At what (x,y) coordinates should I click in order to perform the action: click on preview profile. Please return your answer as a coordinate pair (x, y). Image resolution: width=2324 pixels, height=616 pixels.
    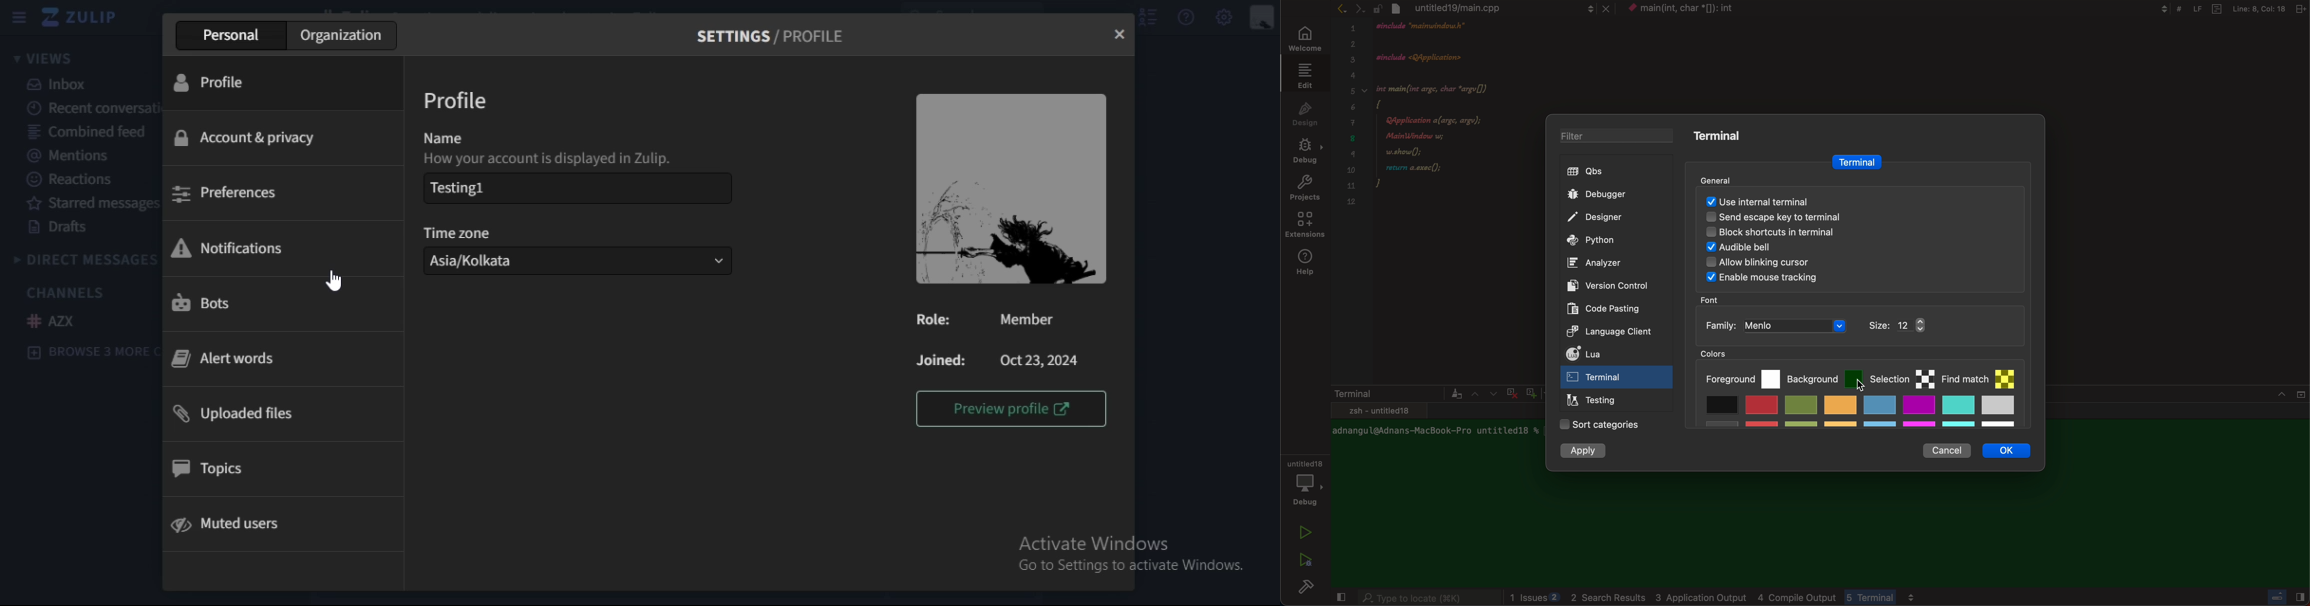
    Looking at the image, I should click on (1011, 408).